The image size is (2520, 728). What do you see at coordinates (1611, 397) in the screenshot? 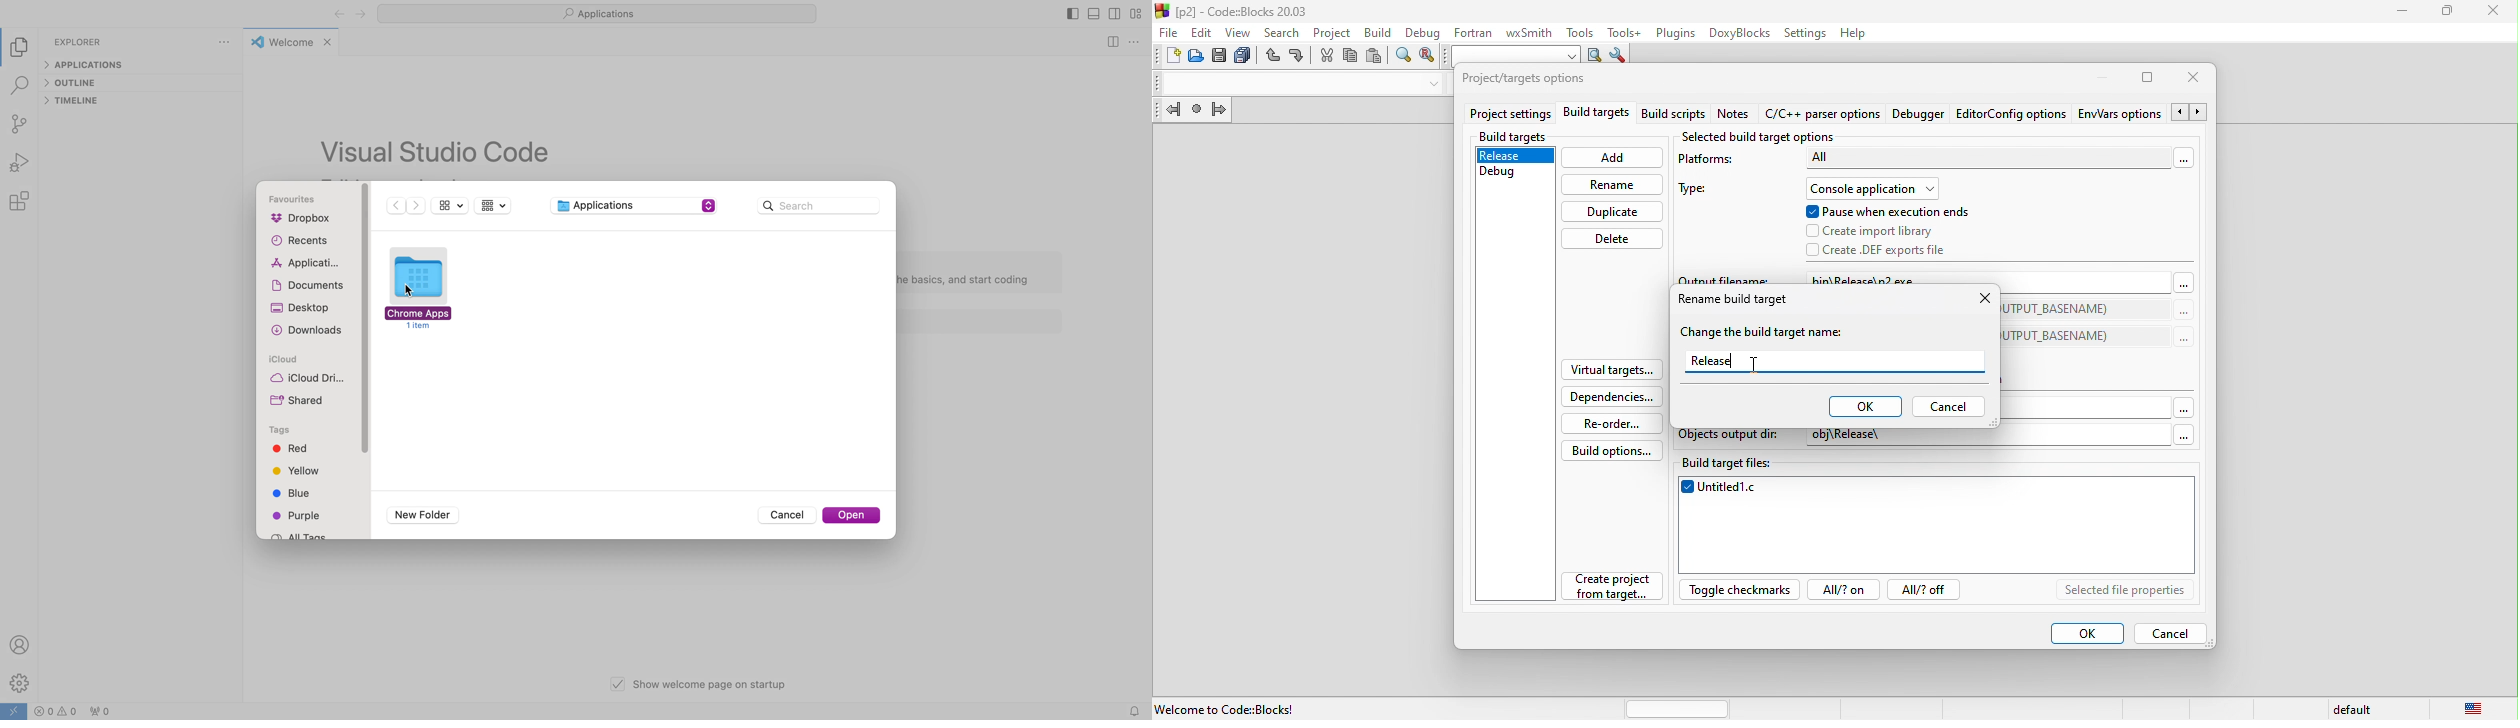
I see `dependencies` at bounding box center [1611, 397].